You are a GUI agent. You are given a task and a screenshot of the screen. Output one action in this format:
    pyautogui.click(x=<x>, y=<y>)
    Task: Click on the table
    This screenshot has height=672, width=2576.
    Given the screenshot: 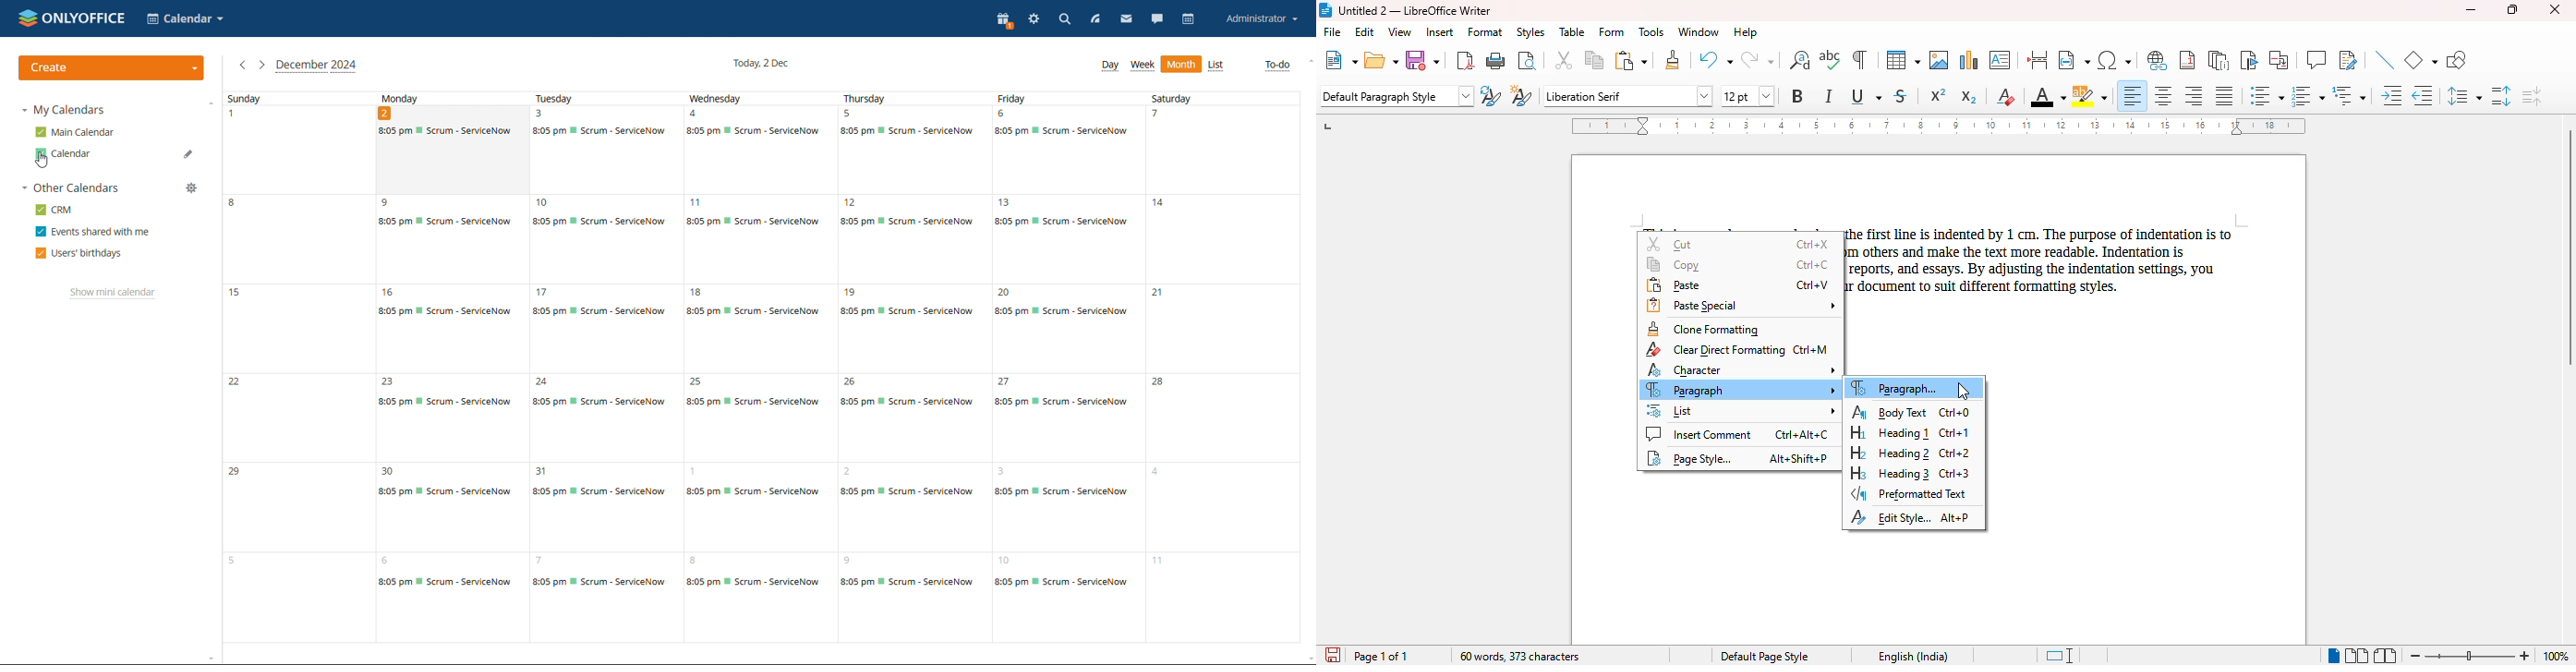 What is the action you would take?
    pyautogui.click(x=1903, y=60)
    